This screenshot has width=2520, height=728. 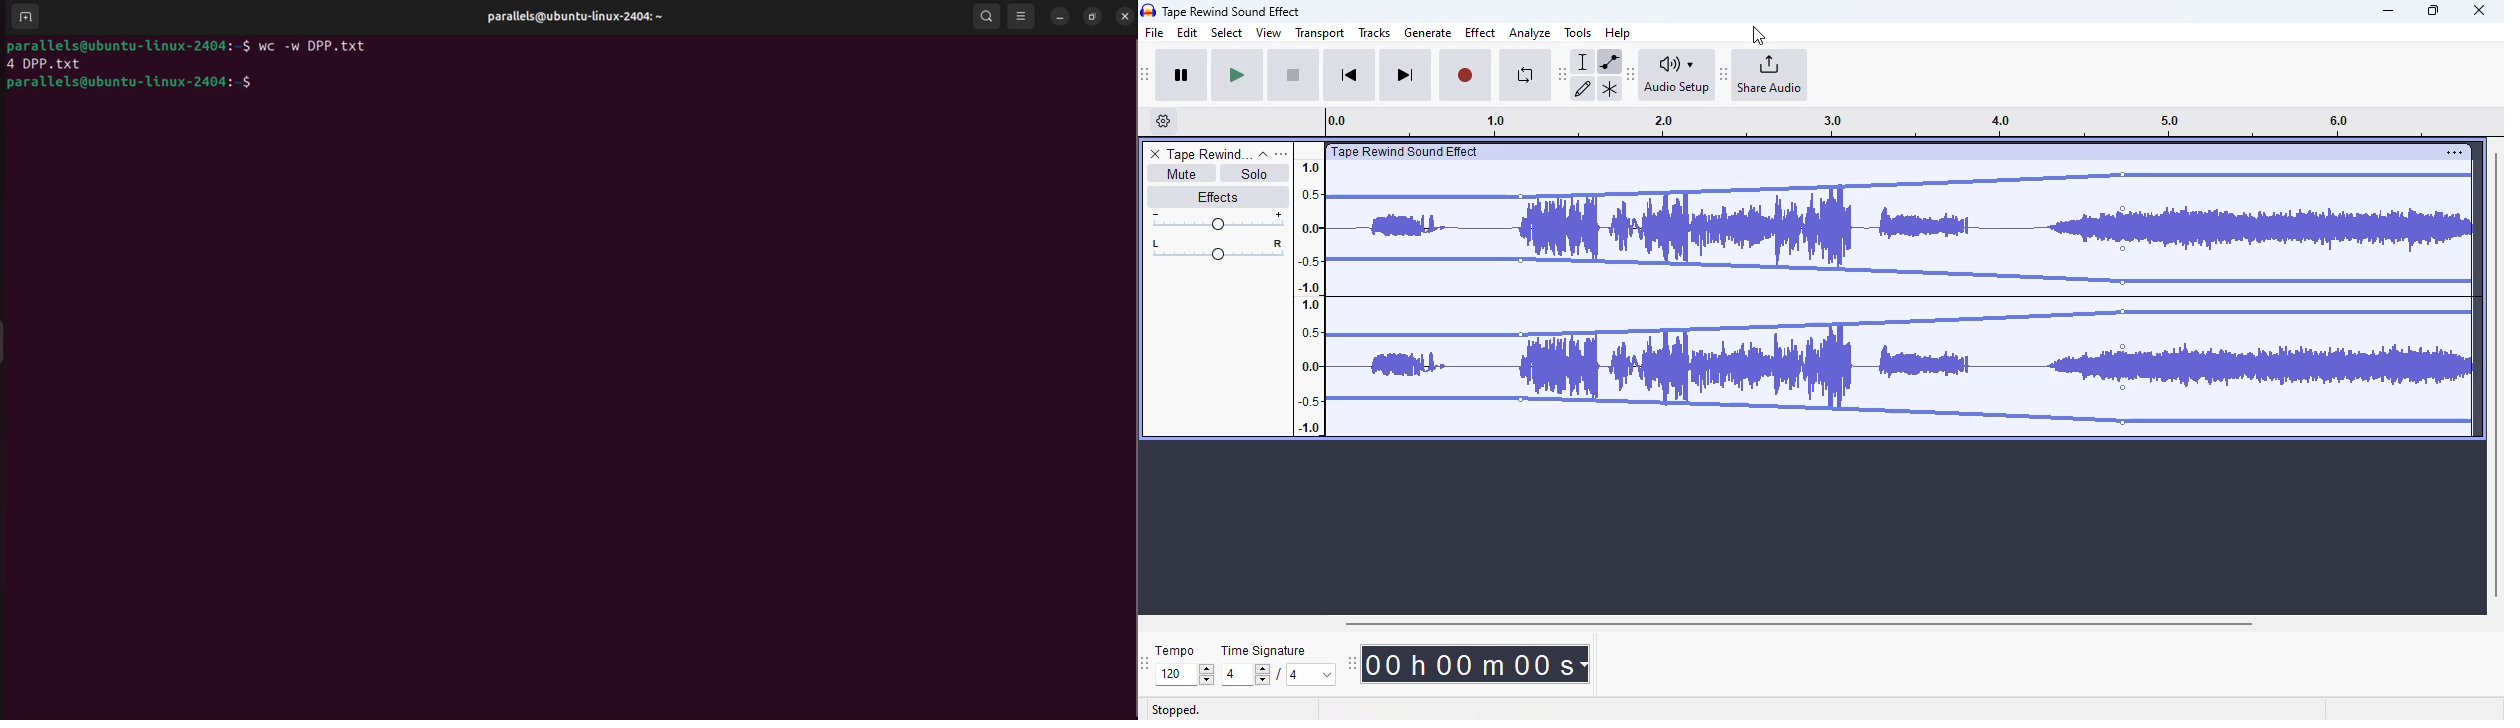 I want to click on close, so click(x=2479, y=10).